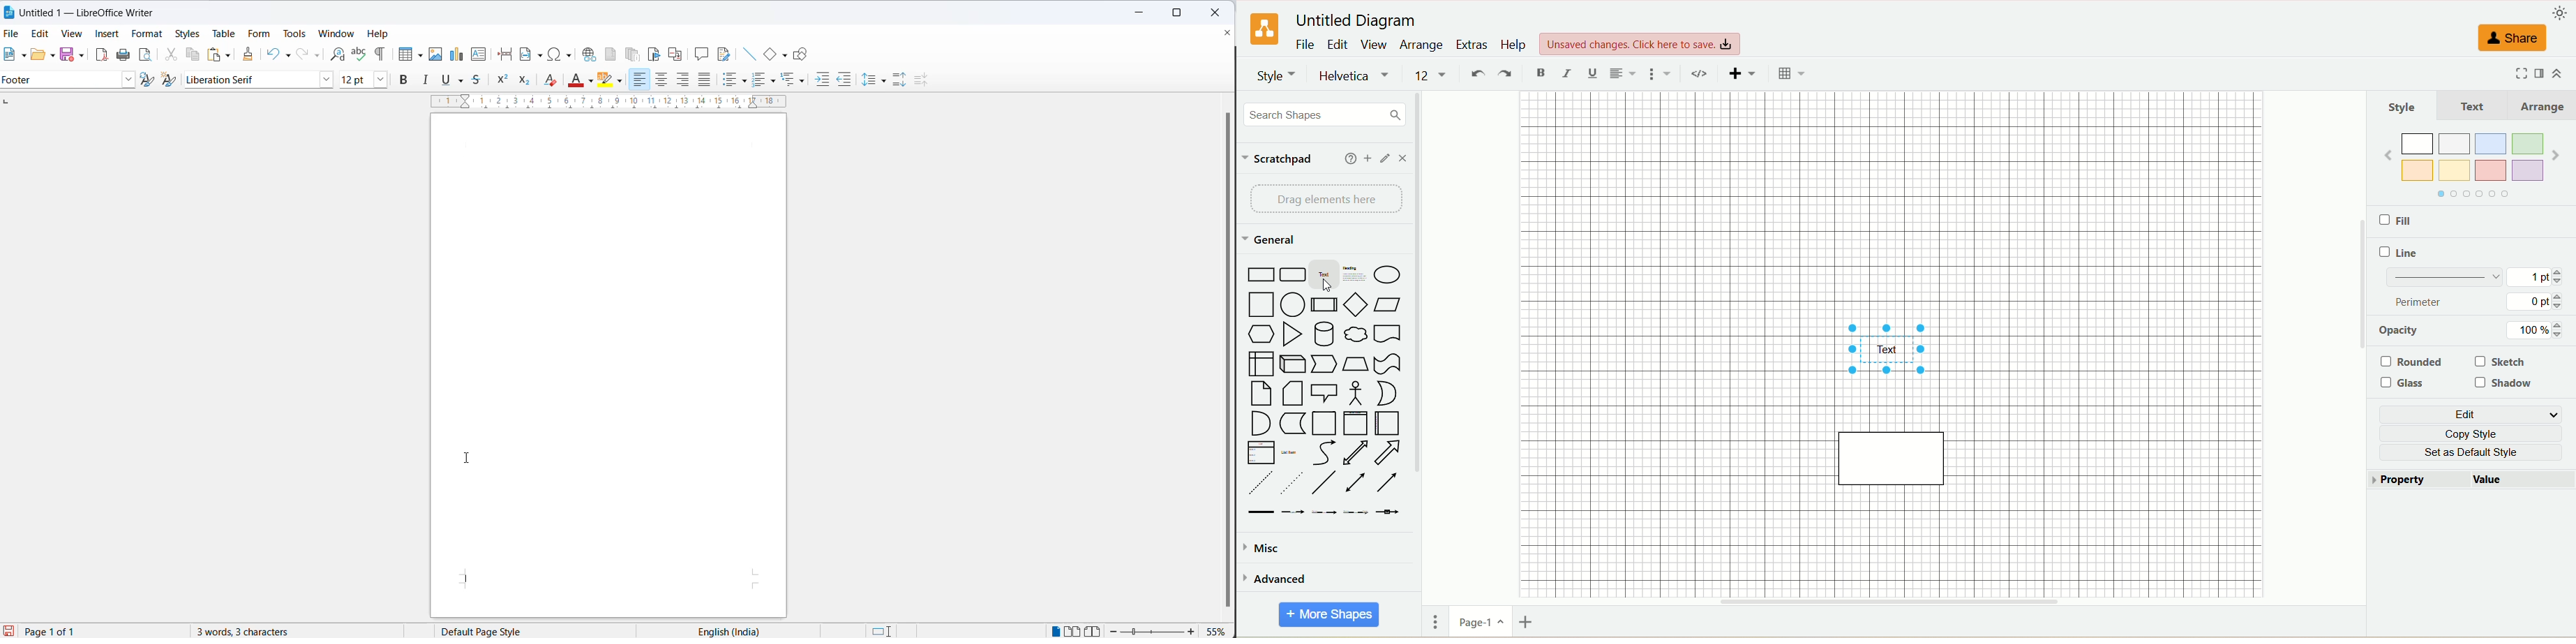 Image resolution: width=2576 pixels, height=644 pixels. Describe the element at coordinates (1193, 631) in the screenshot. I see `zoom increase` at that location.